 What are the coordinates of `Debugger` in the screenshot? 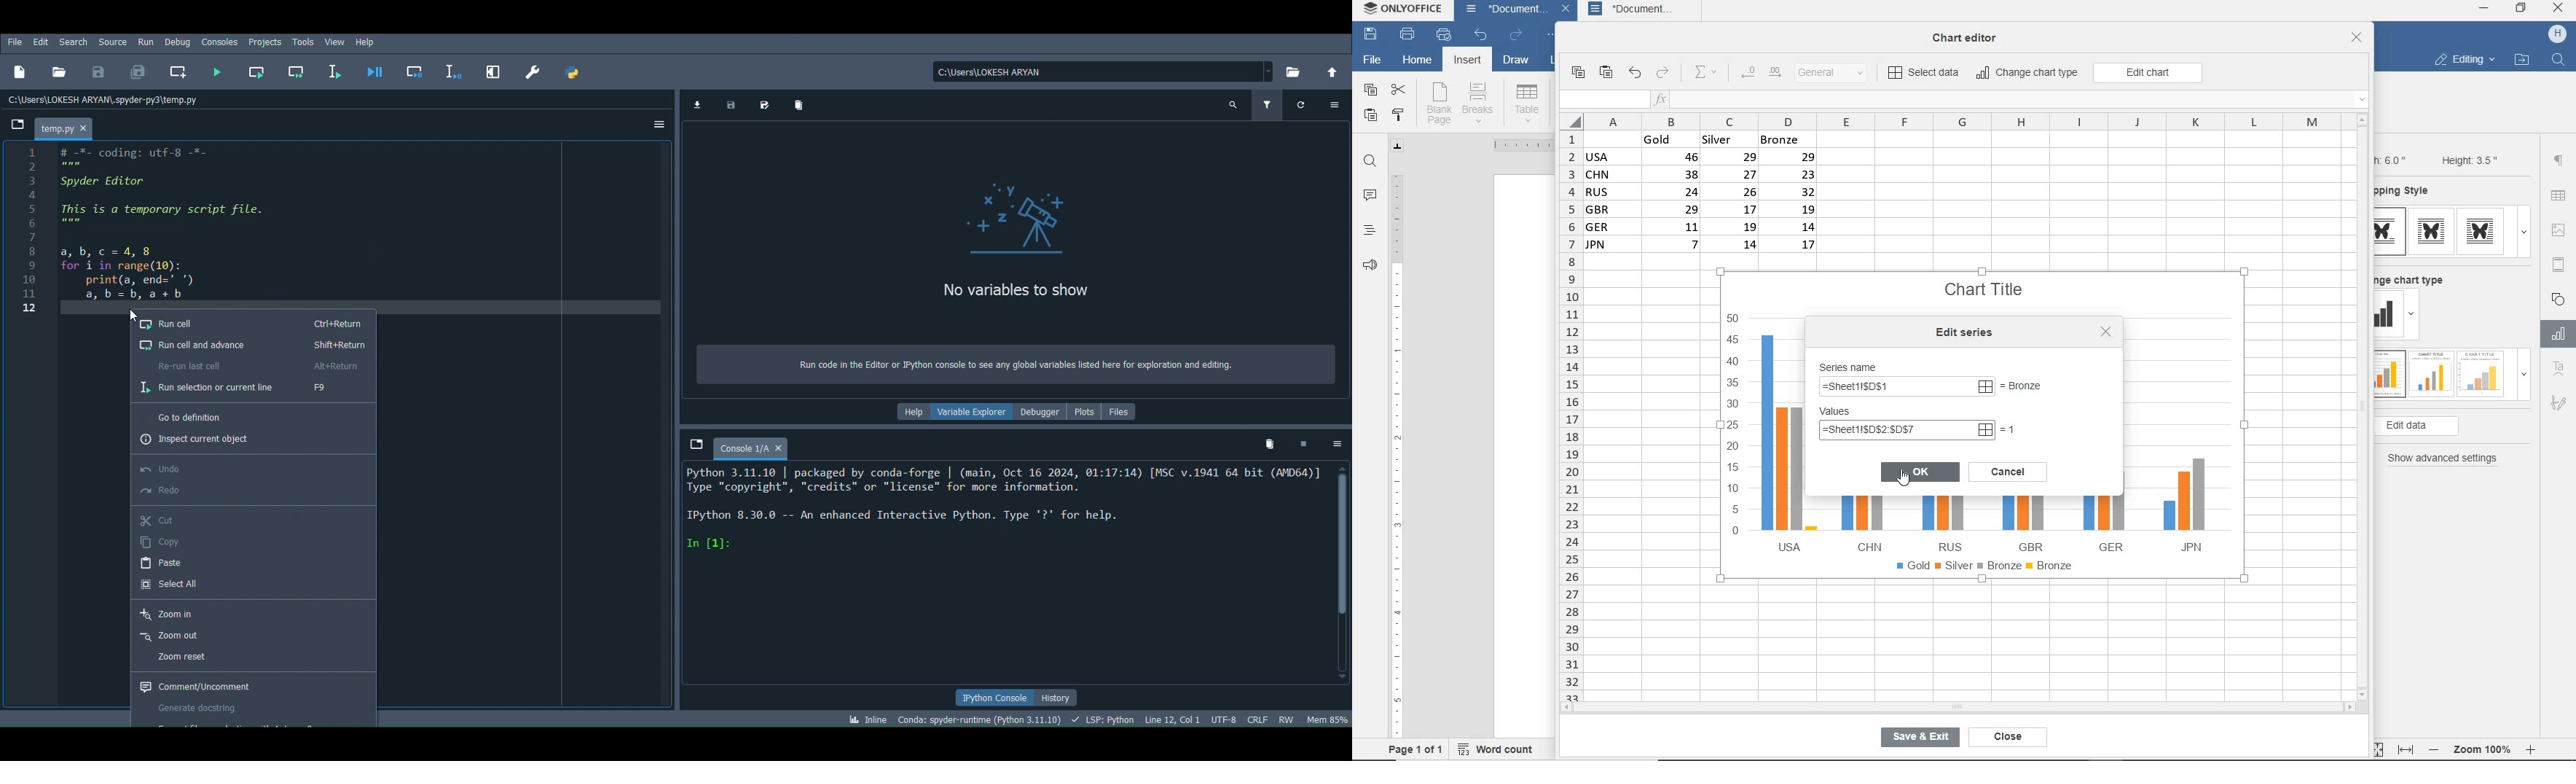 It's located at (1041, 410).